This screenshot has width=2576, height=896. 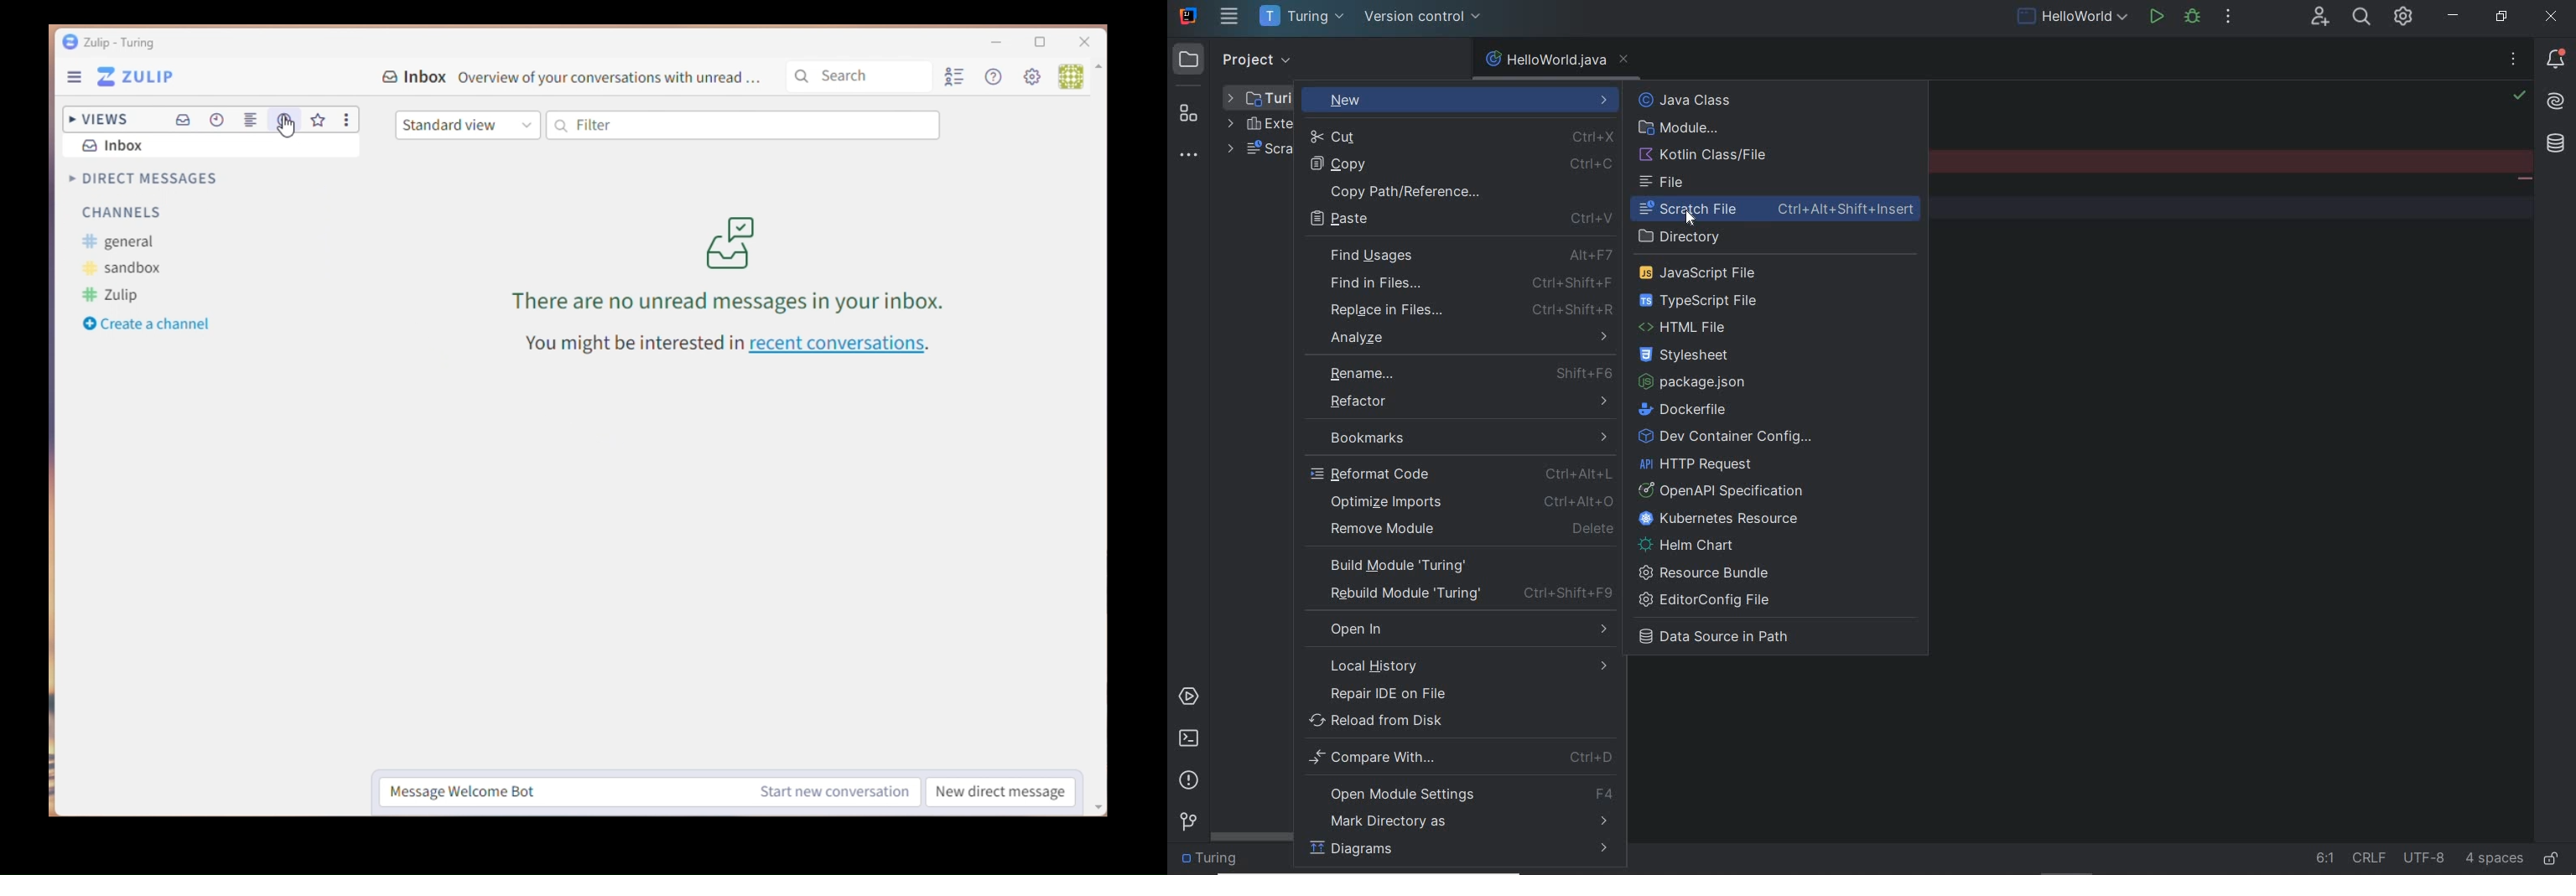 I want to click on Filter, so click(x=743, y=127).